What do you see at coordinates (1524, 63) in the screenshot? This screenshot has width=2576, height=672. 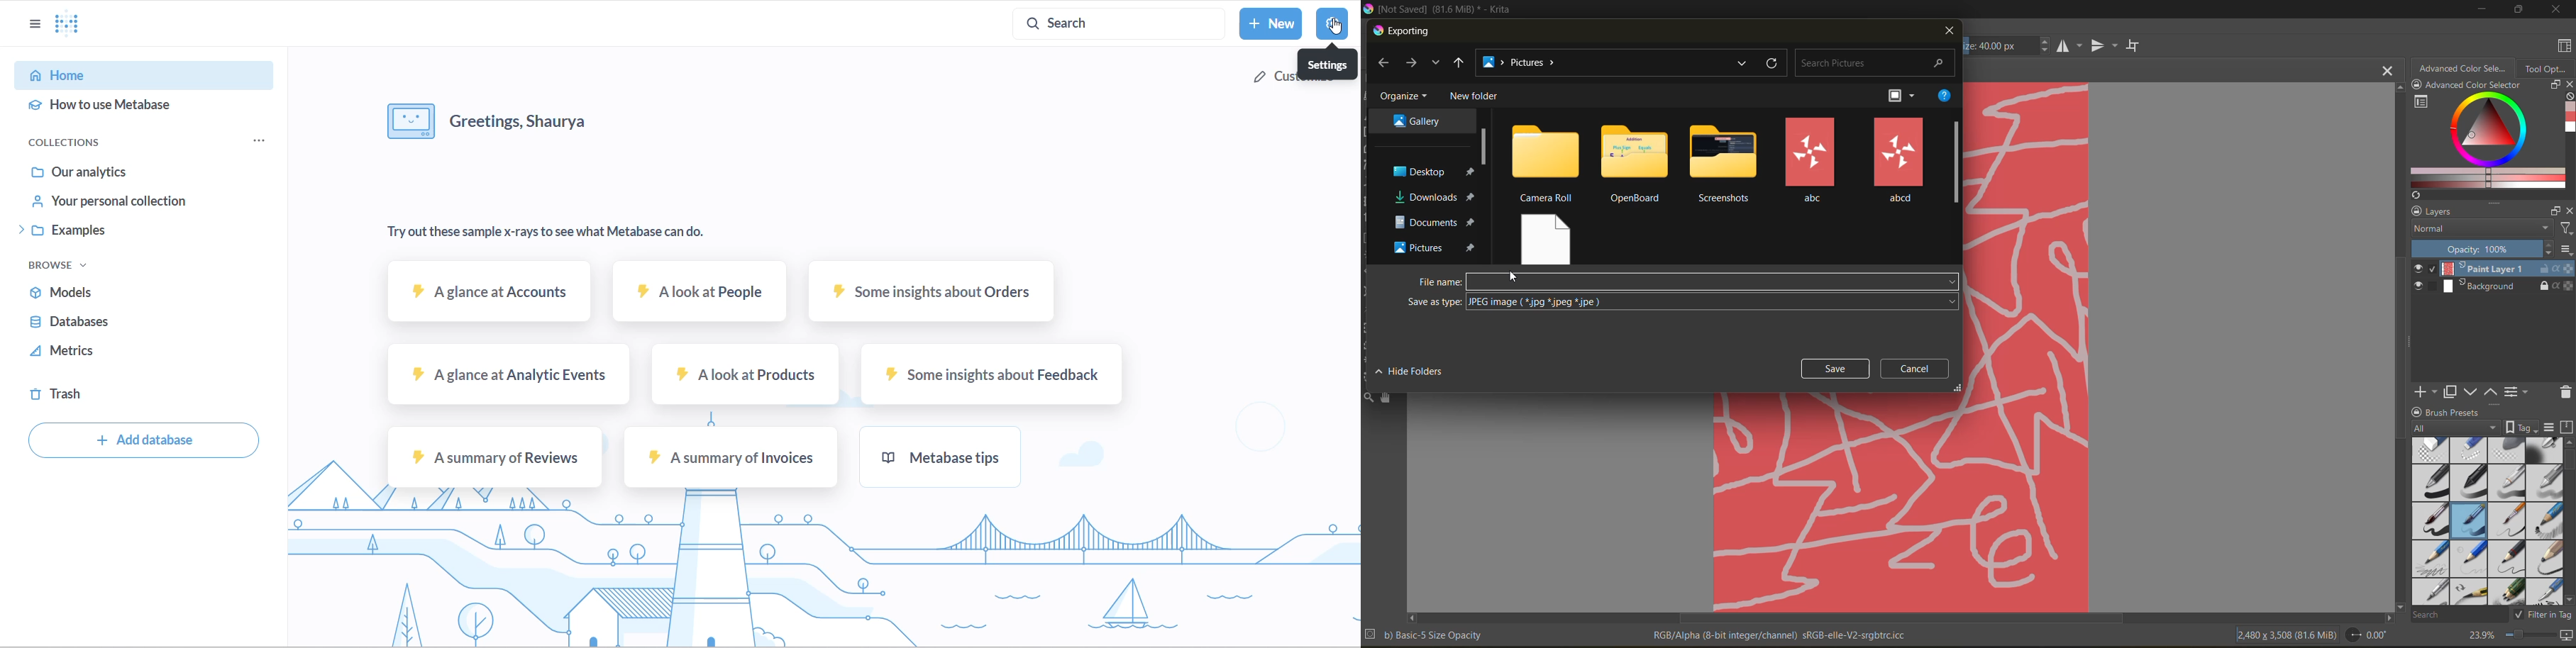 I see `location path` at bounding box center [1524, 63].